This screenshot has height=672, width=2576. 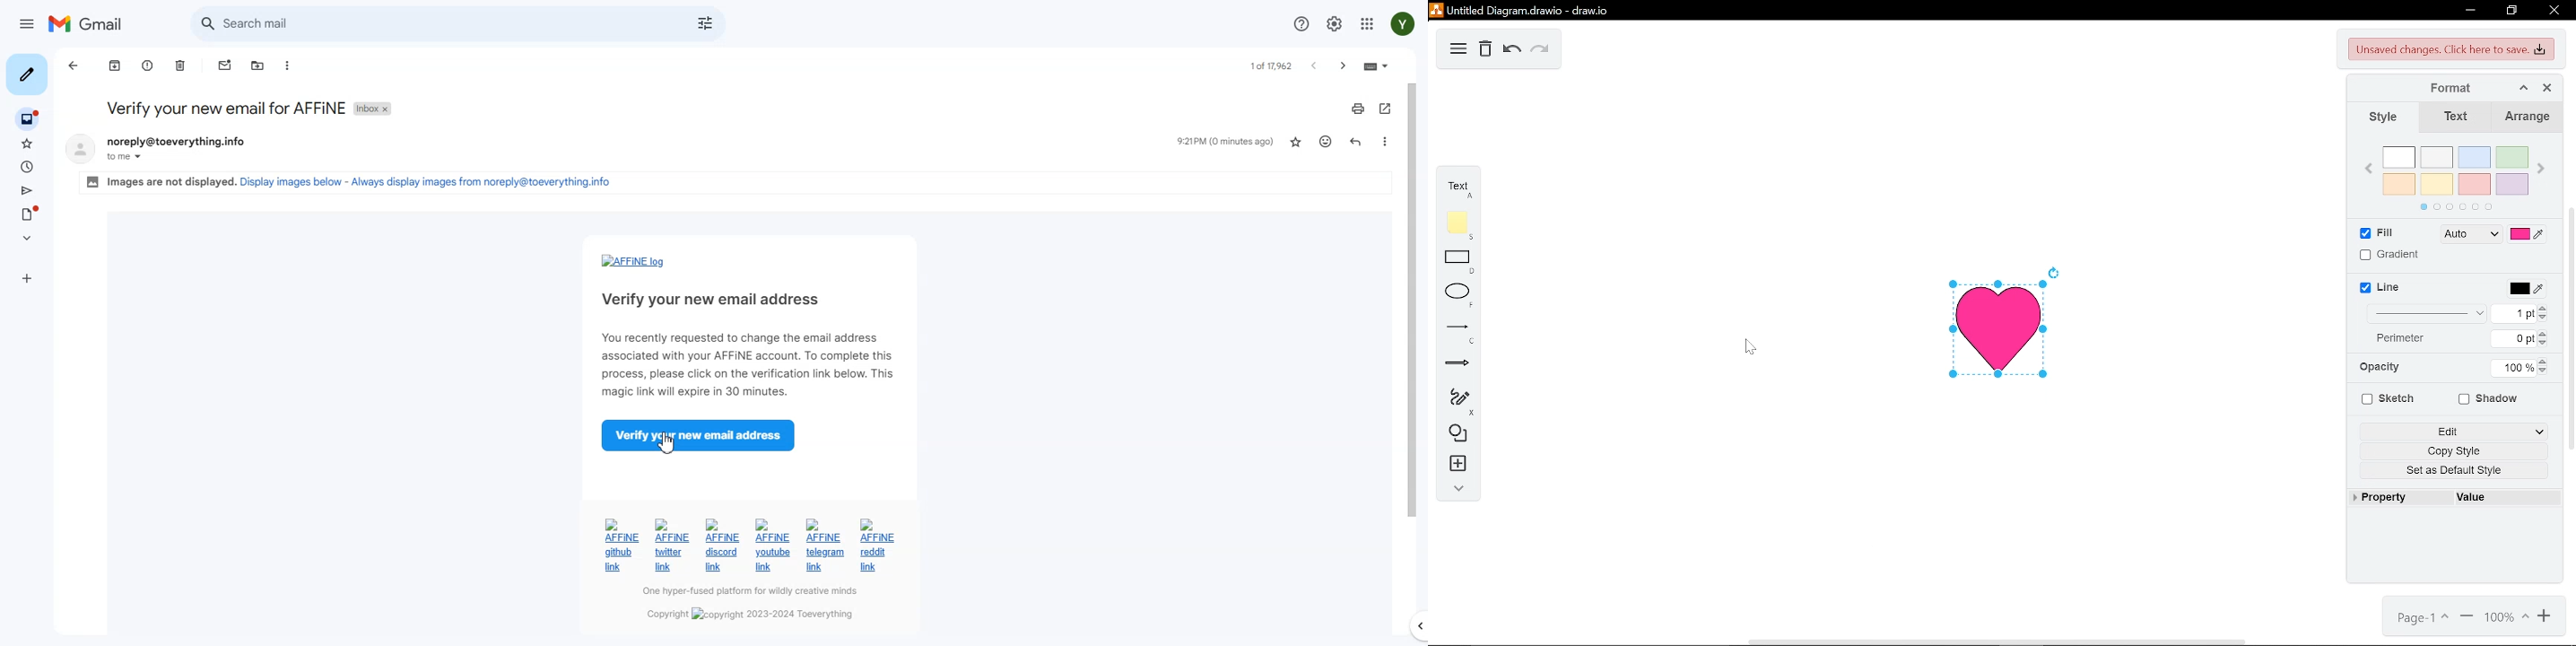 I want to click on Not Starred, so click(x=1293, y=142).